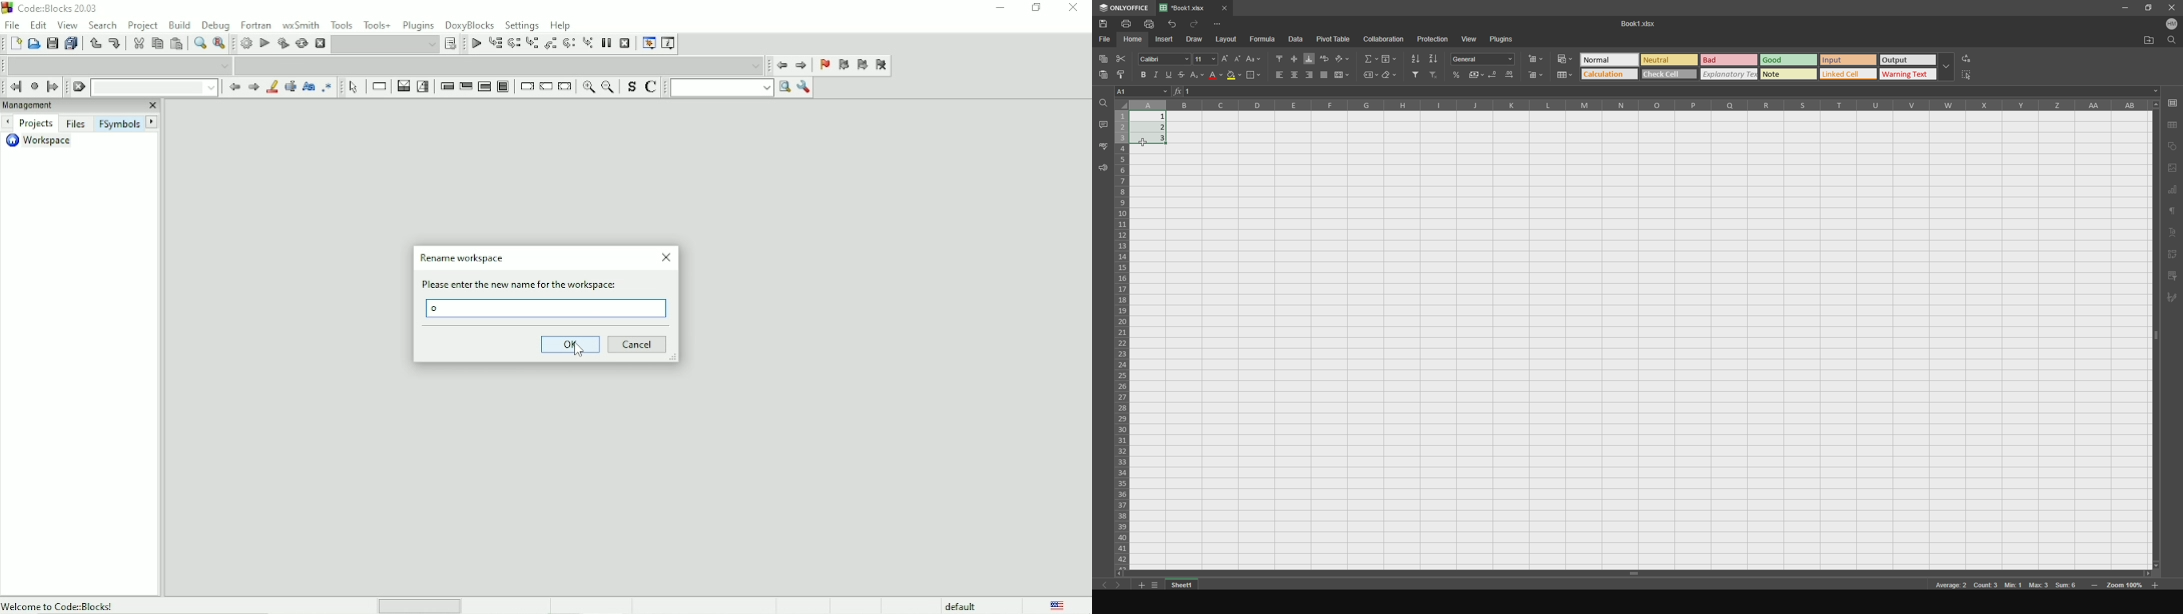 Image resolution: width=2184 pixels, height=616 pixels. What do you see at coordinates (466, 87) in the screenshot?
I see `Exit condition loop` at bounding box center [466, 87].